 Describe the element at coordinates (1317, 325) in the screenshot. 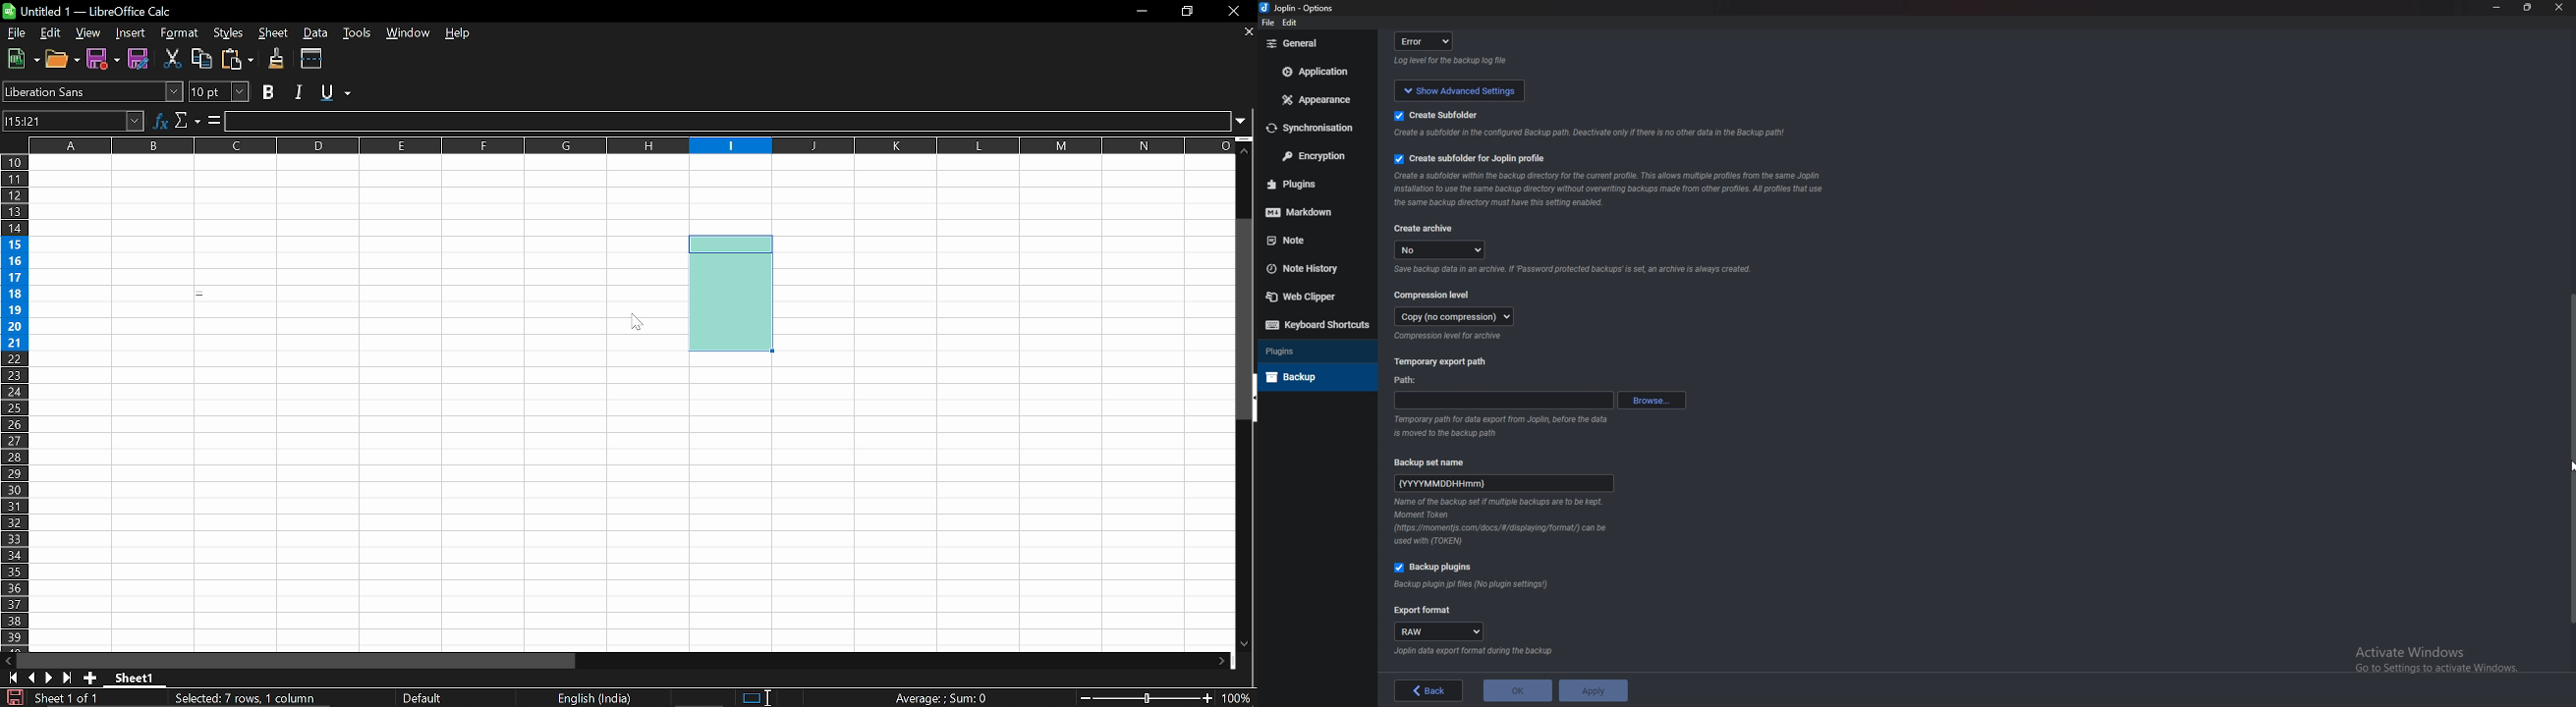

I see `Keyboard shortcuts` at that location.